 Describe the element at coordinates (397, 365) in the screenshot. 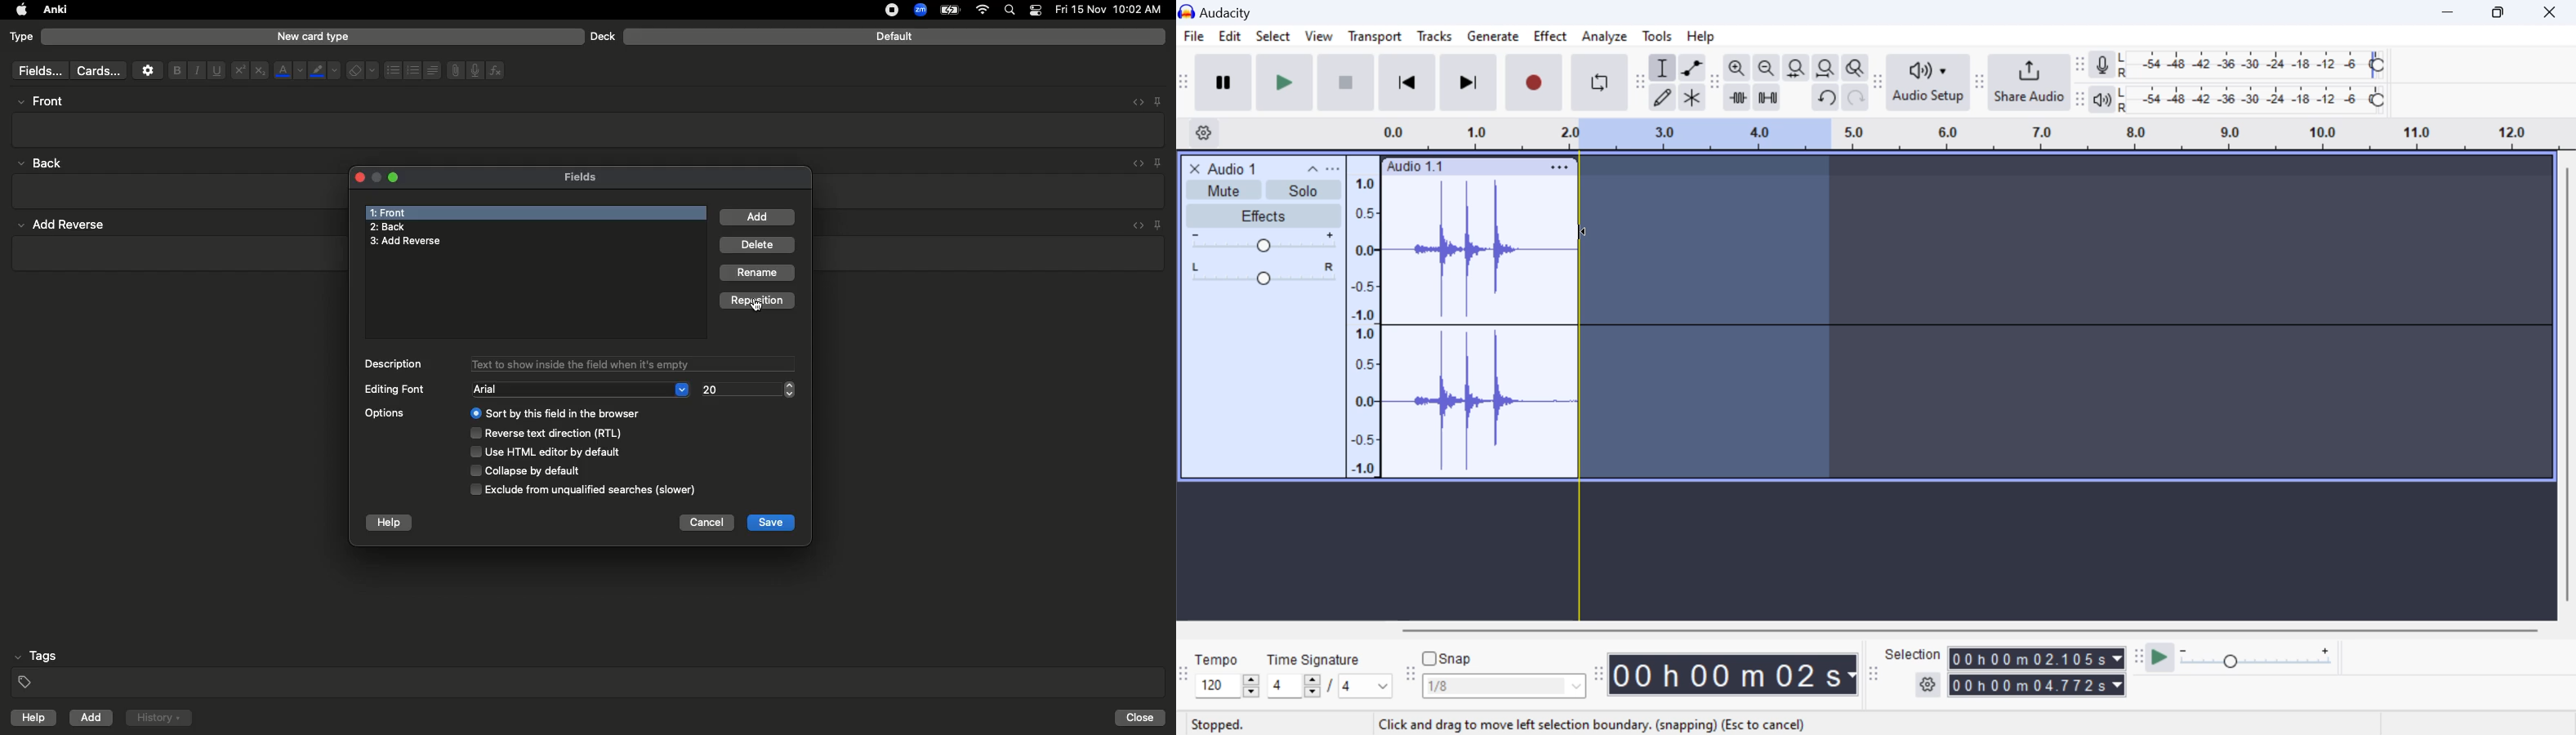

I see `Description` at that location.